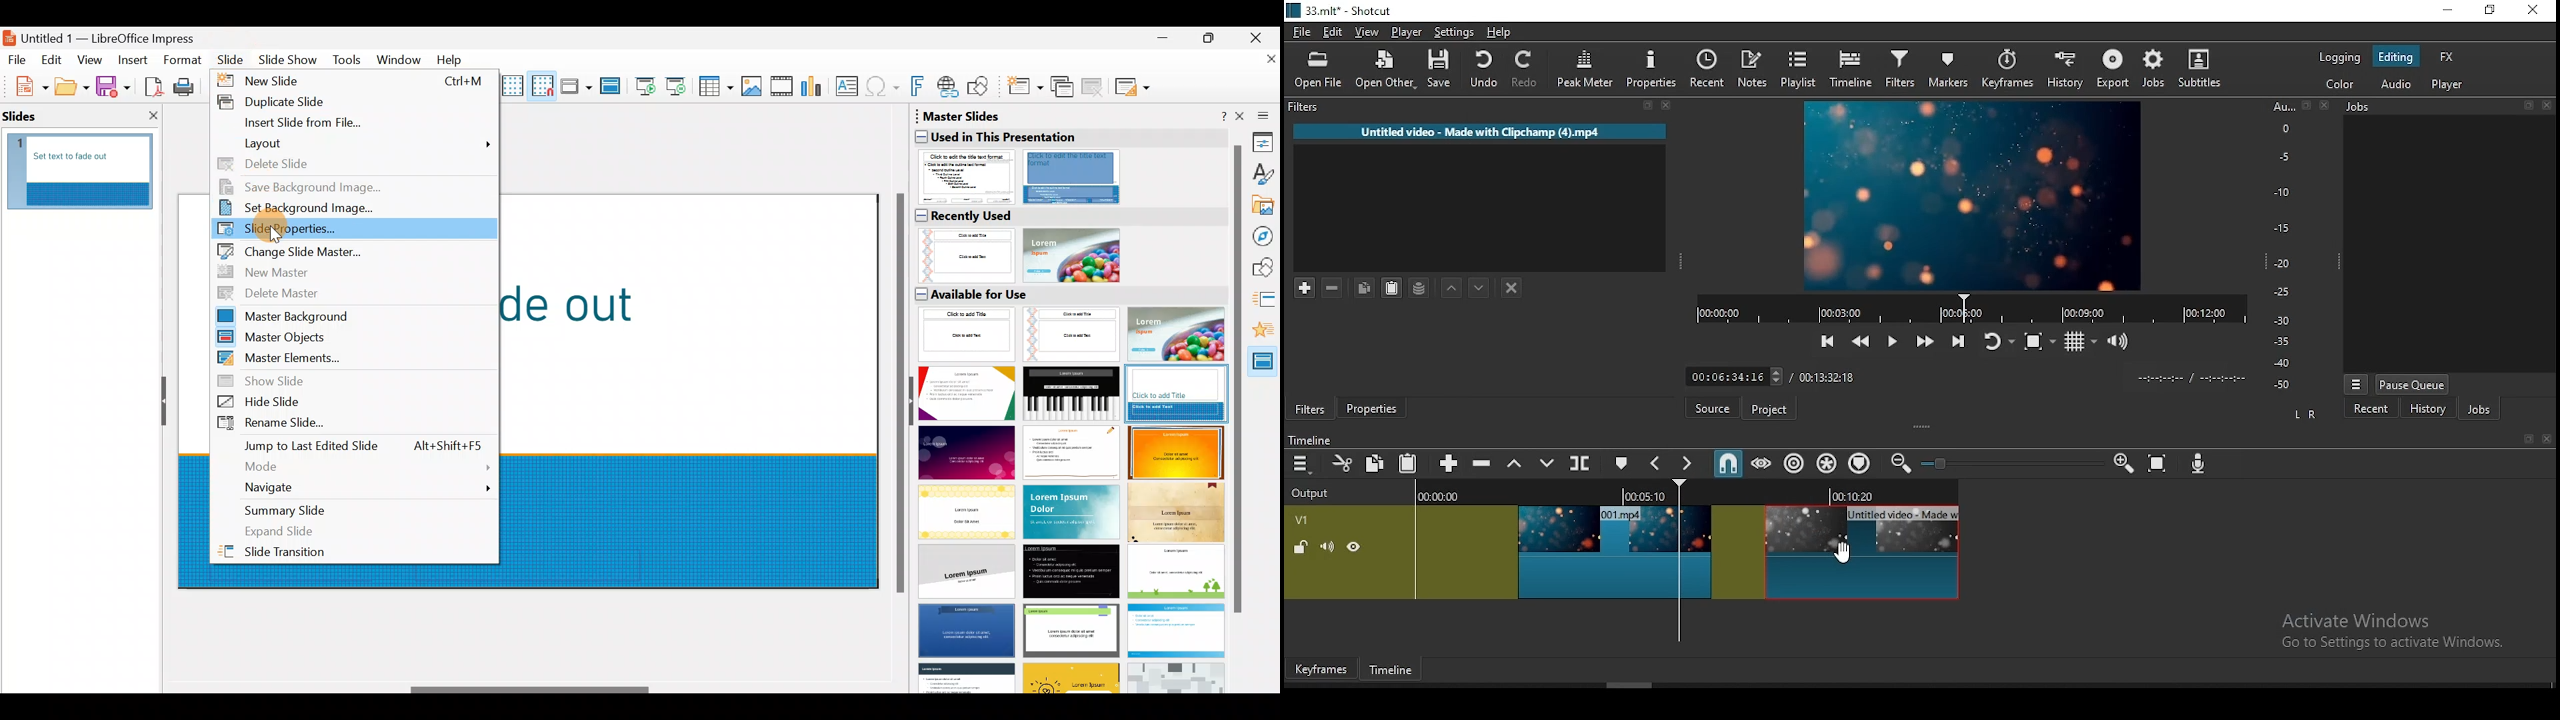  I want to click on LR, so click(2304, 416).